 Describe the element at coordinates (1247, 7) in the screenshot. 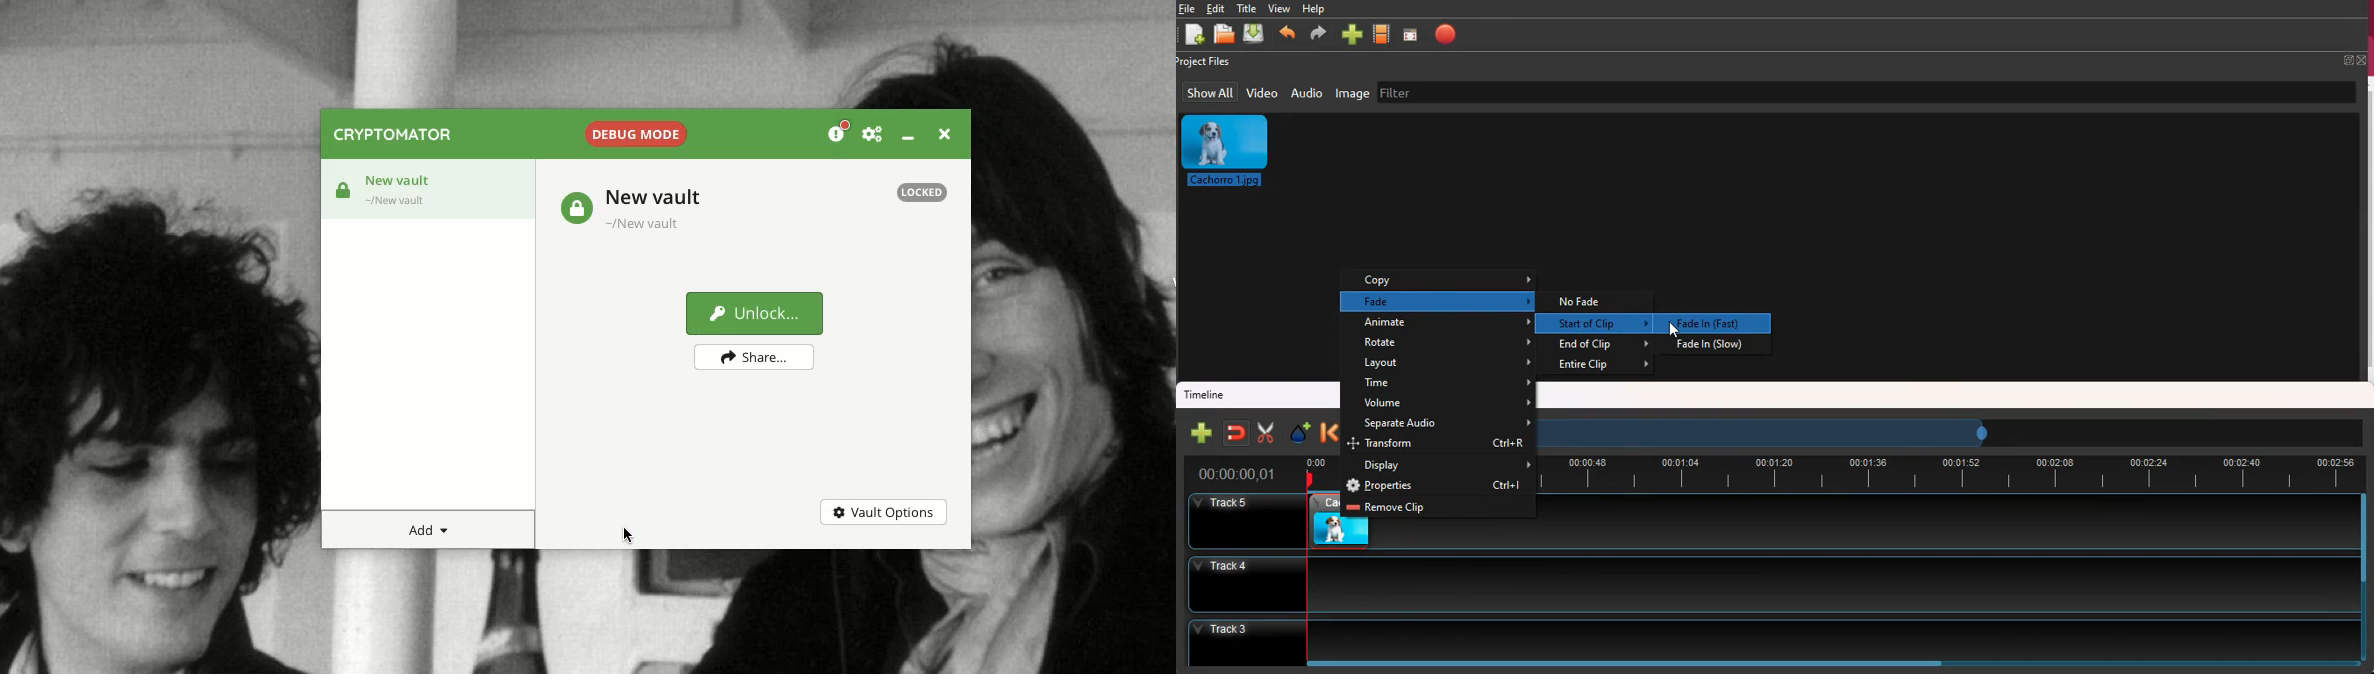

I see `title` at that location.